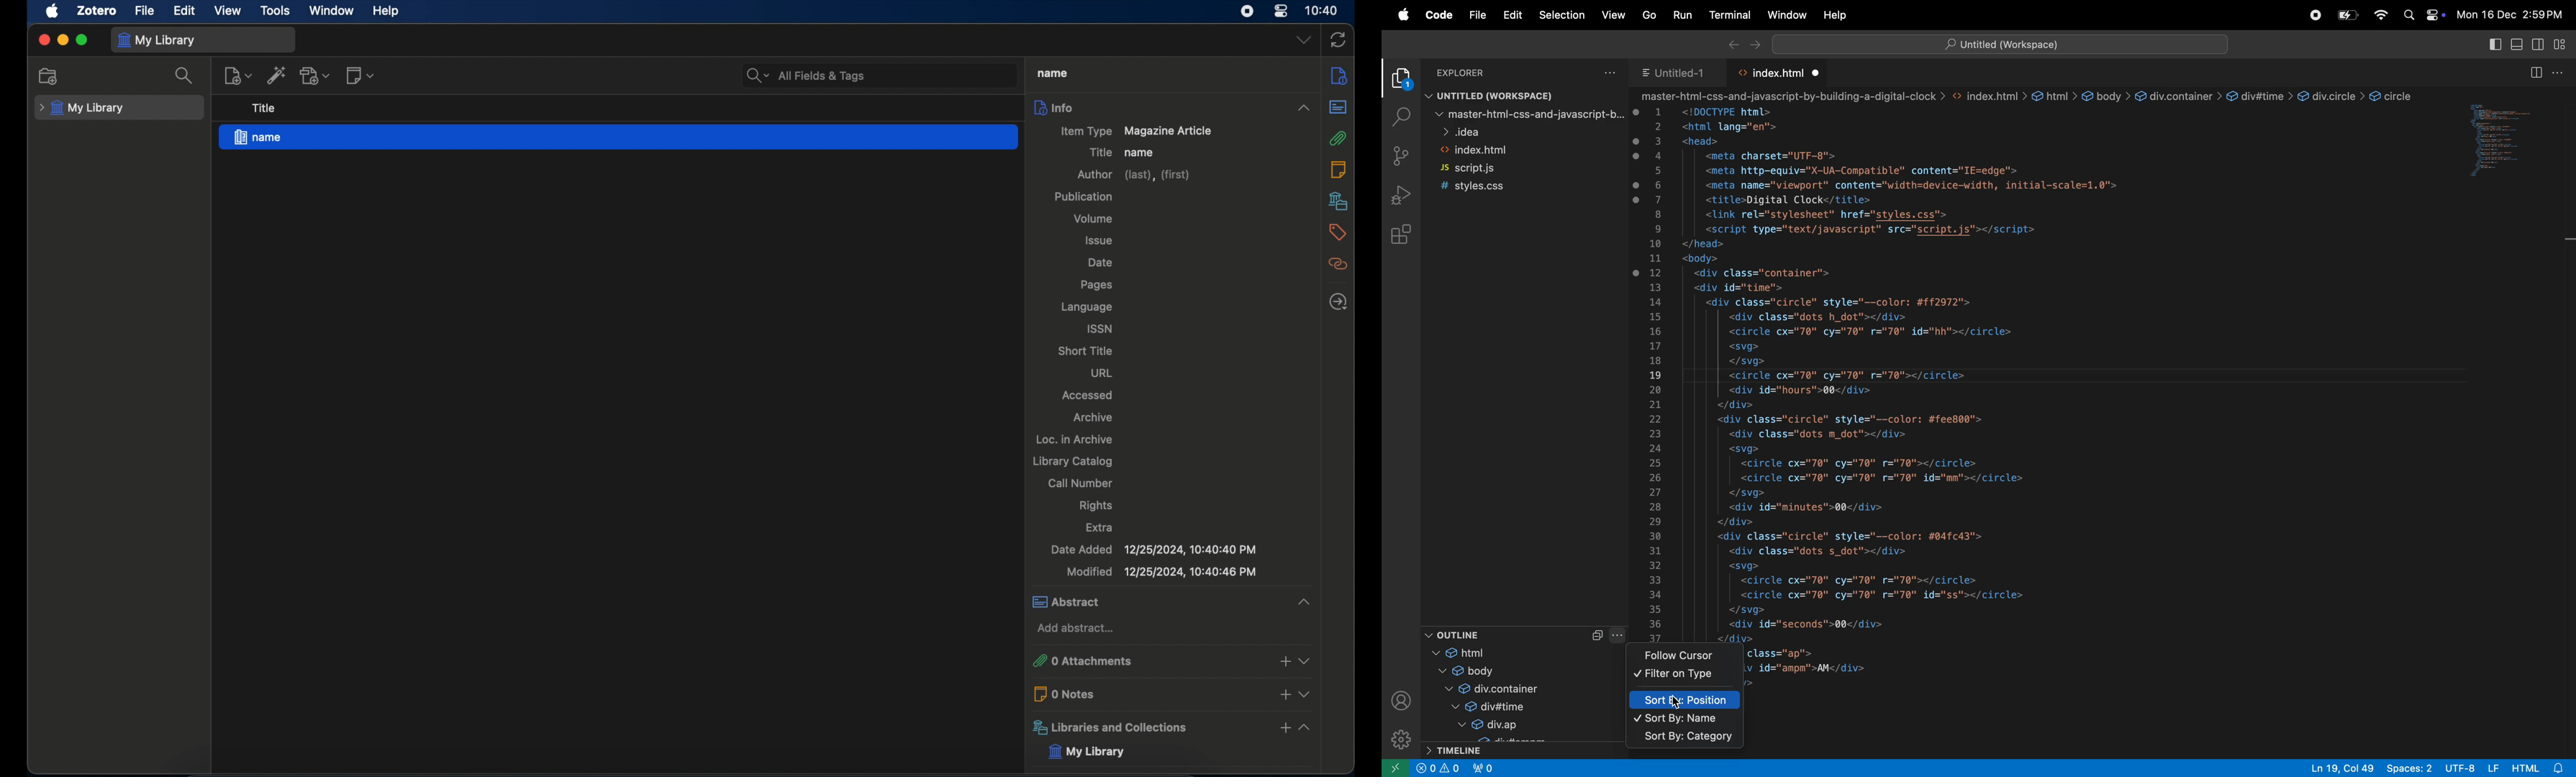 This screenshot has width=2576, height=784. I want to click on terminal, so click(1726, 15).